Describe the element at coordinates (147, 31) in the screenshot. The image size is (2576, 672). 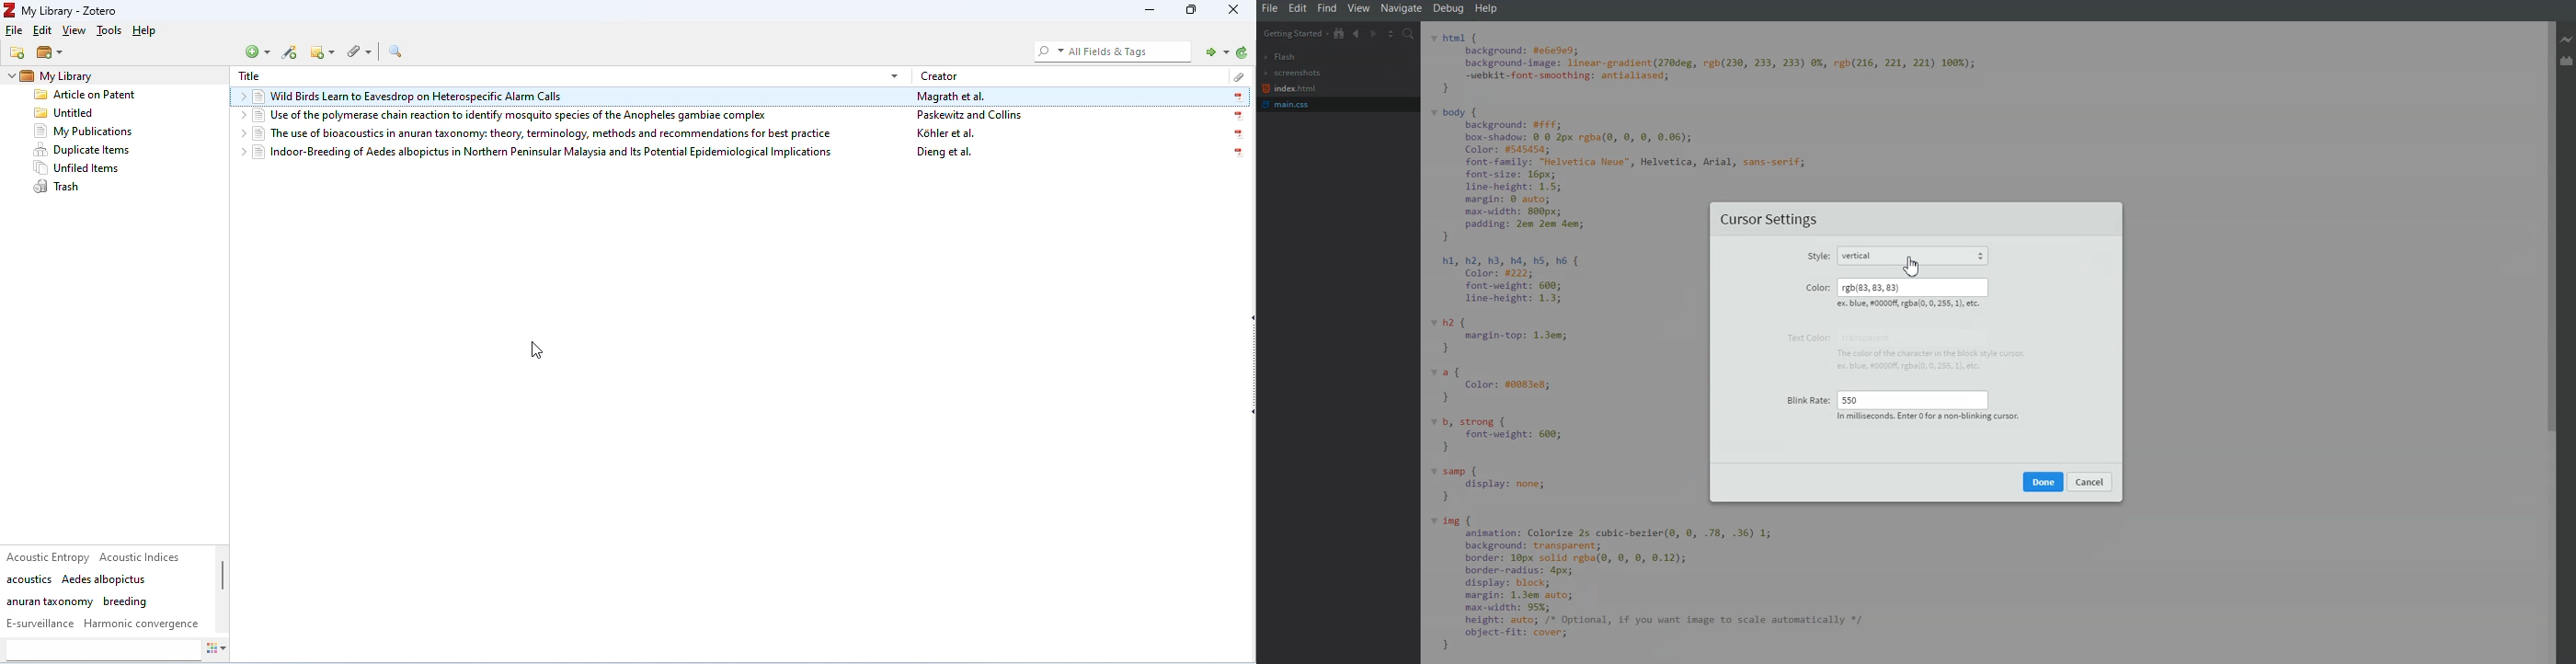
I see `help` at that location.